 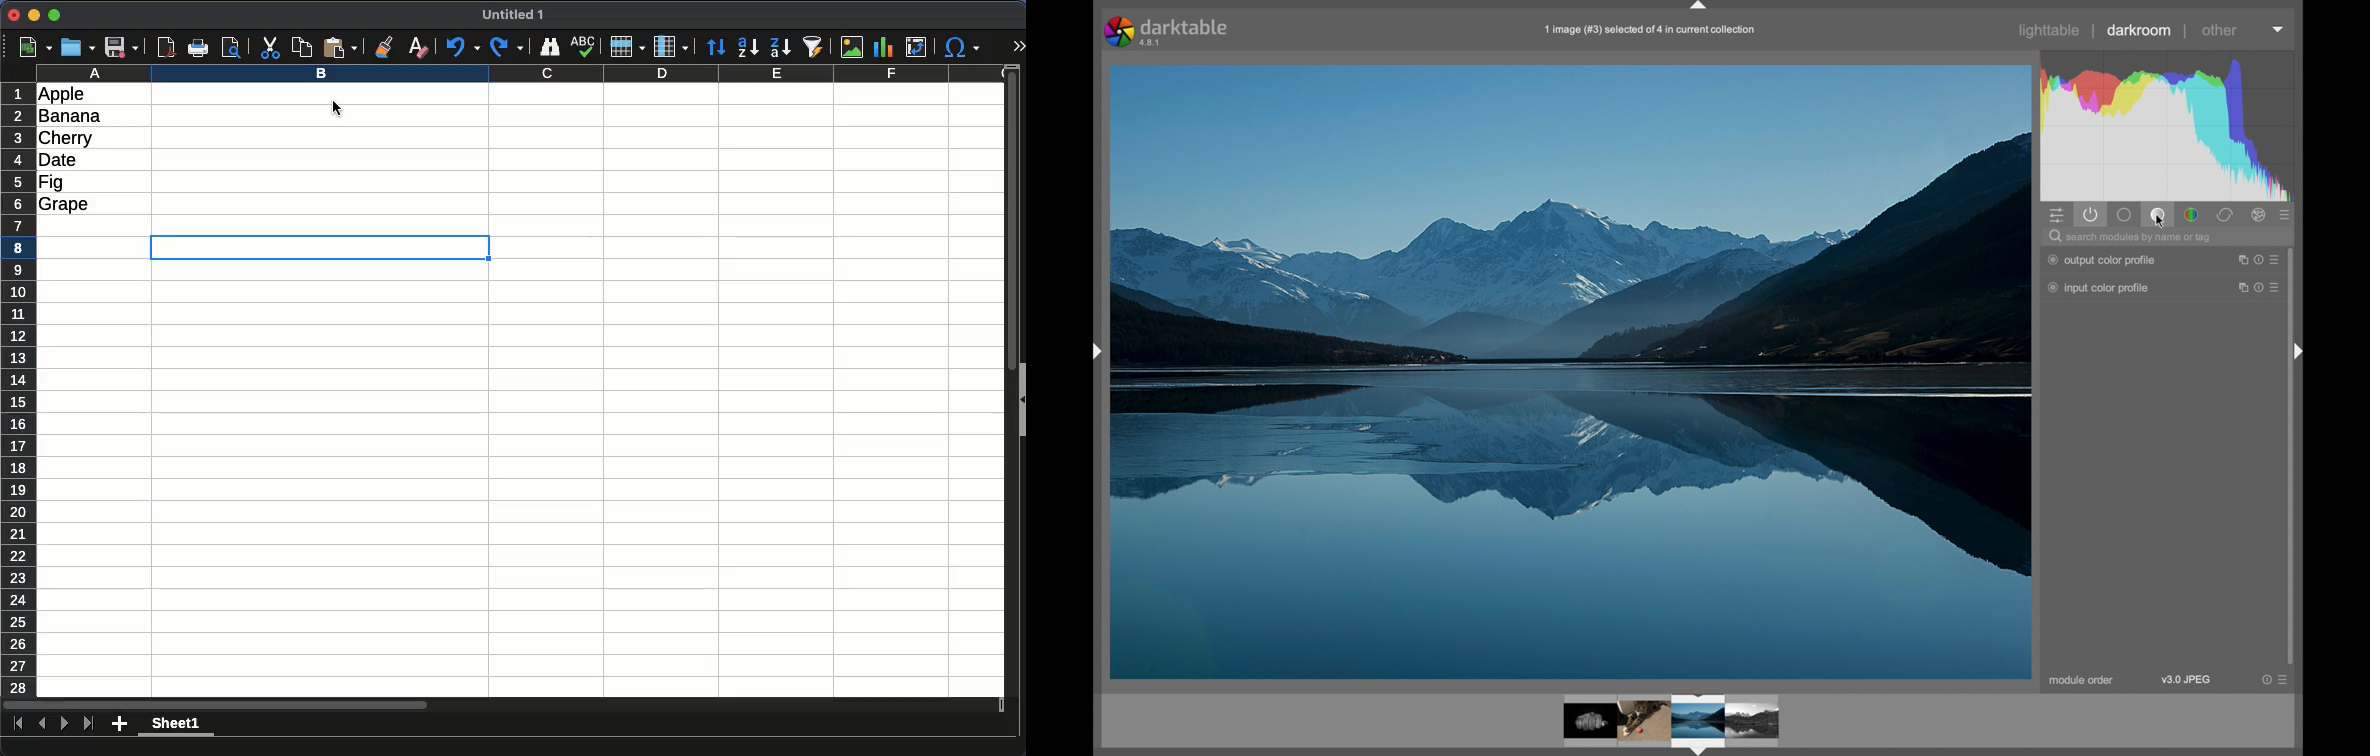 What do you see at coordinates (1022, 400) in the screenshot?
I see `Collapse/Expand` at bounding box center [1022, 400].